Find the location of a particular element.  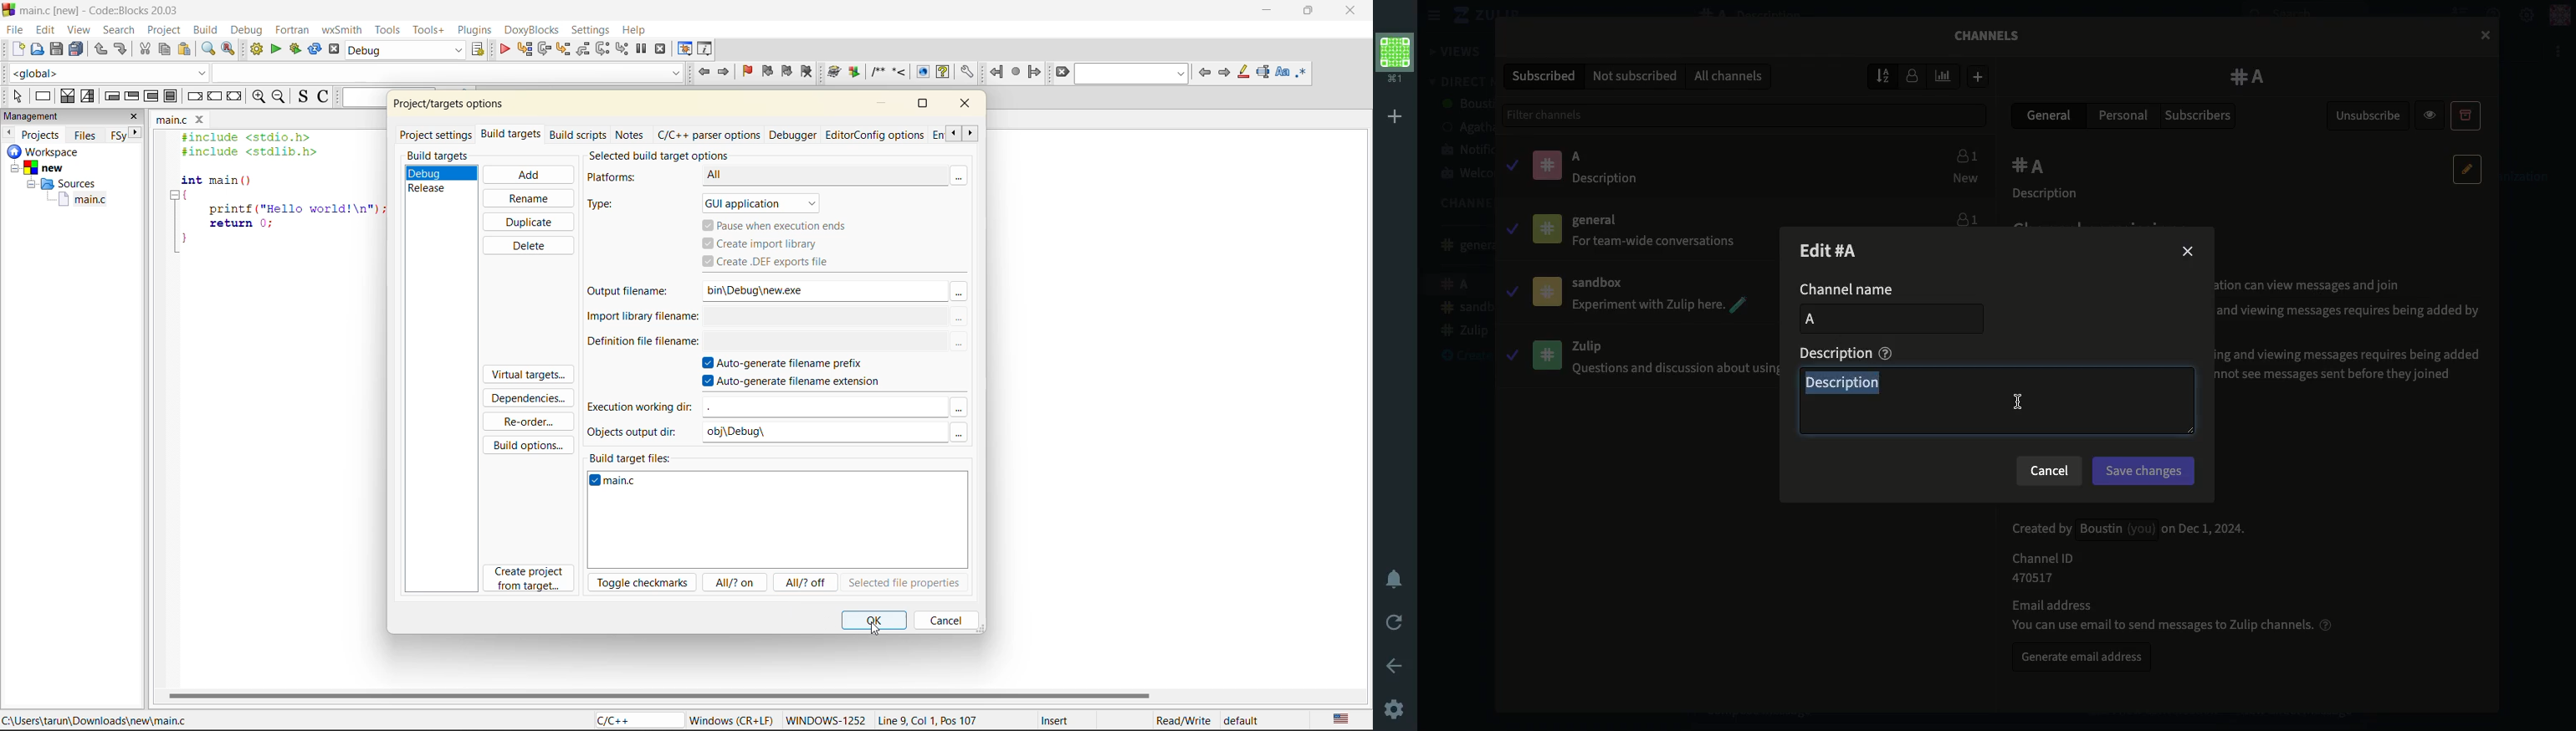

new is located at coordinates (57, 167).